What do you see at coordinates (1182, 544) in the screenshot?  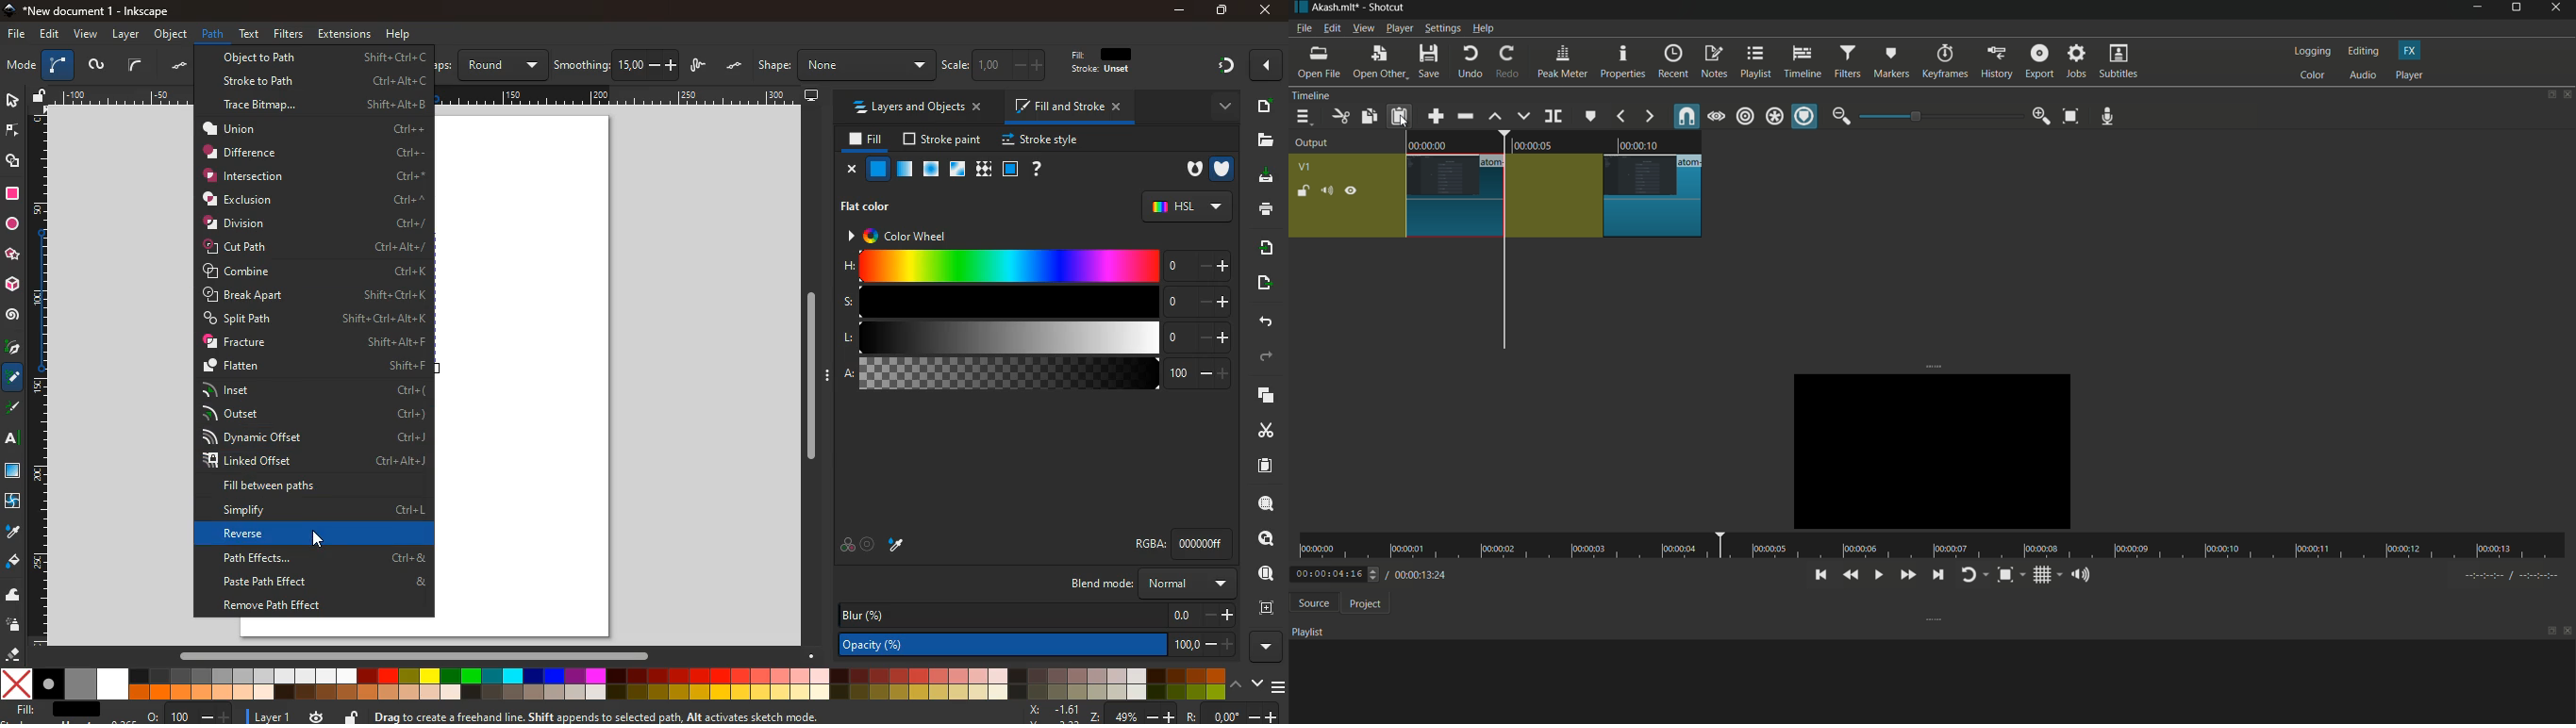 I see `rgba` at bounding box center [1182, 544].